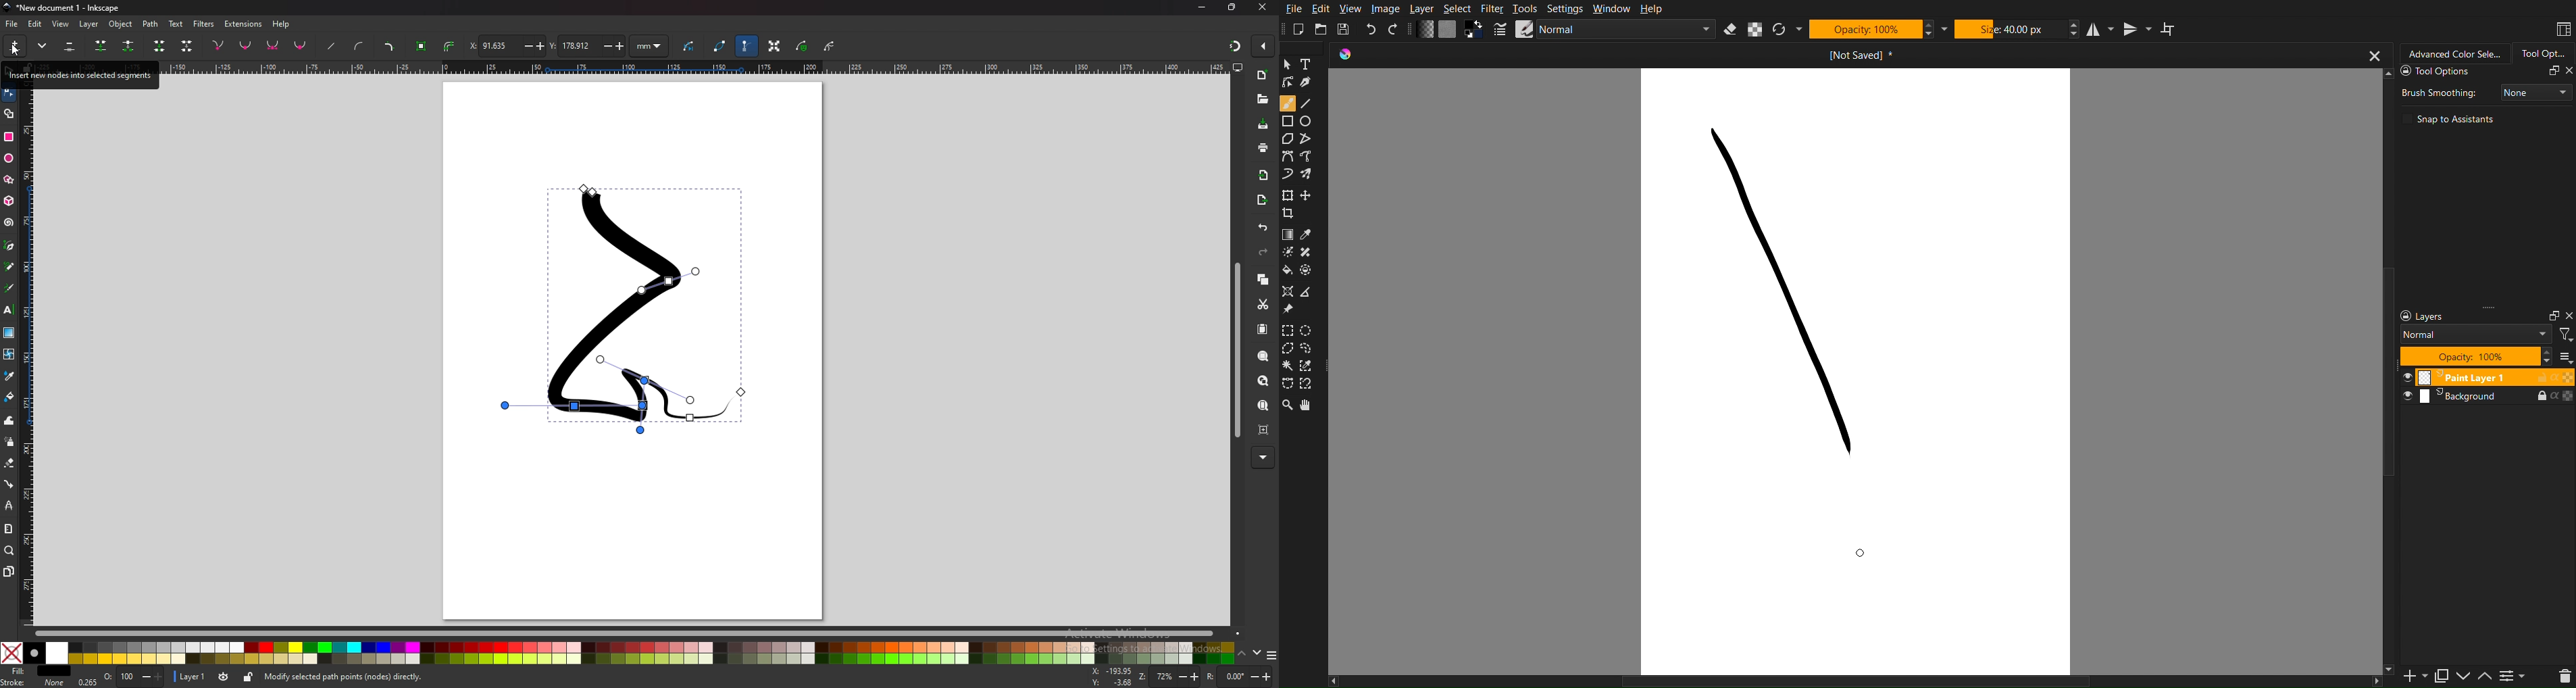 The height and width of the screenshot is (700, 2576). Describe the element at coordinates (1264, 149) in the screenshot. I see `print` at that location.